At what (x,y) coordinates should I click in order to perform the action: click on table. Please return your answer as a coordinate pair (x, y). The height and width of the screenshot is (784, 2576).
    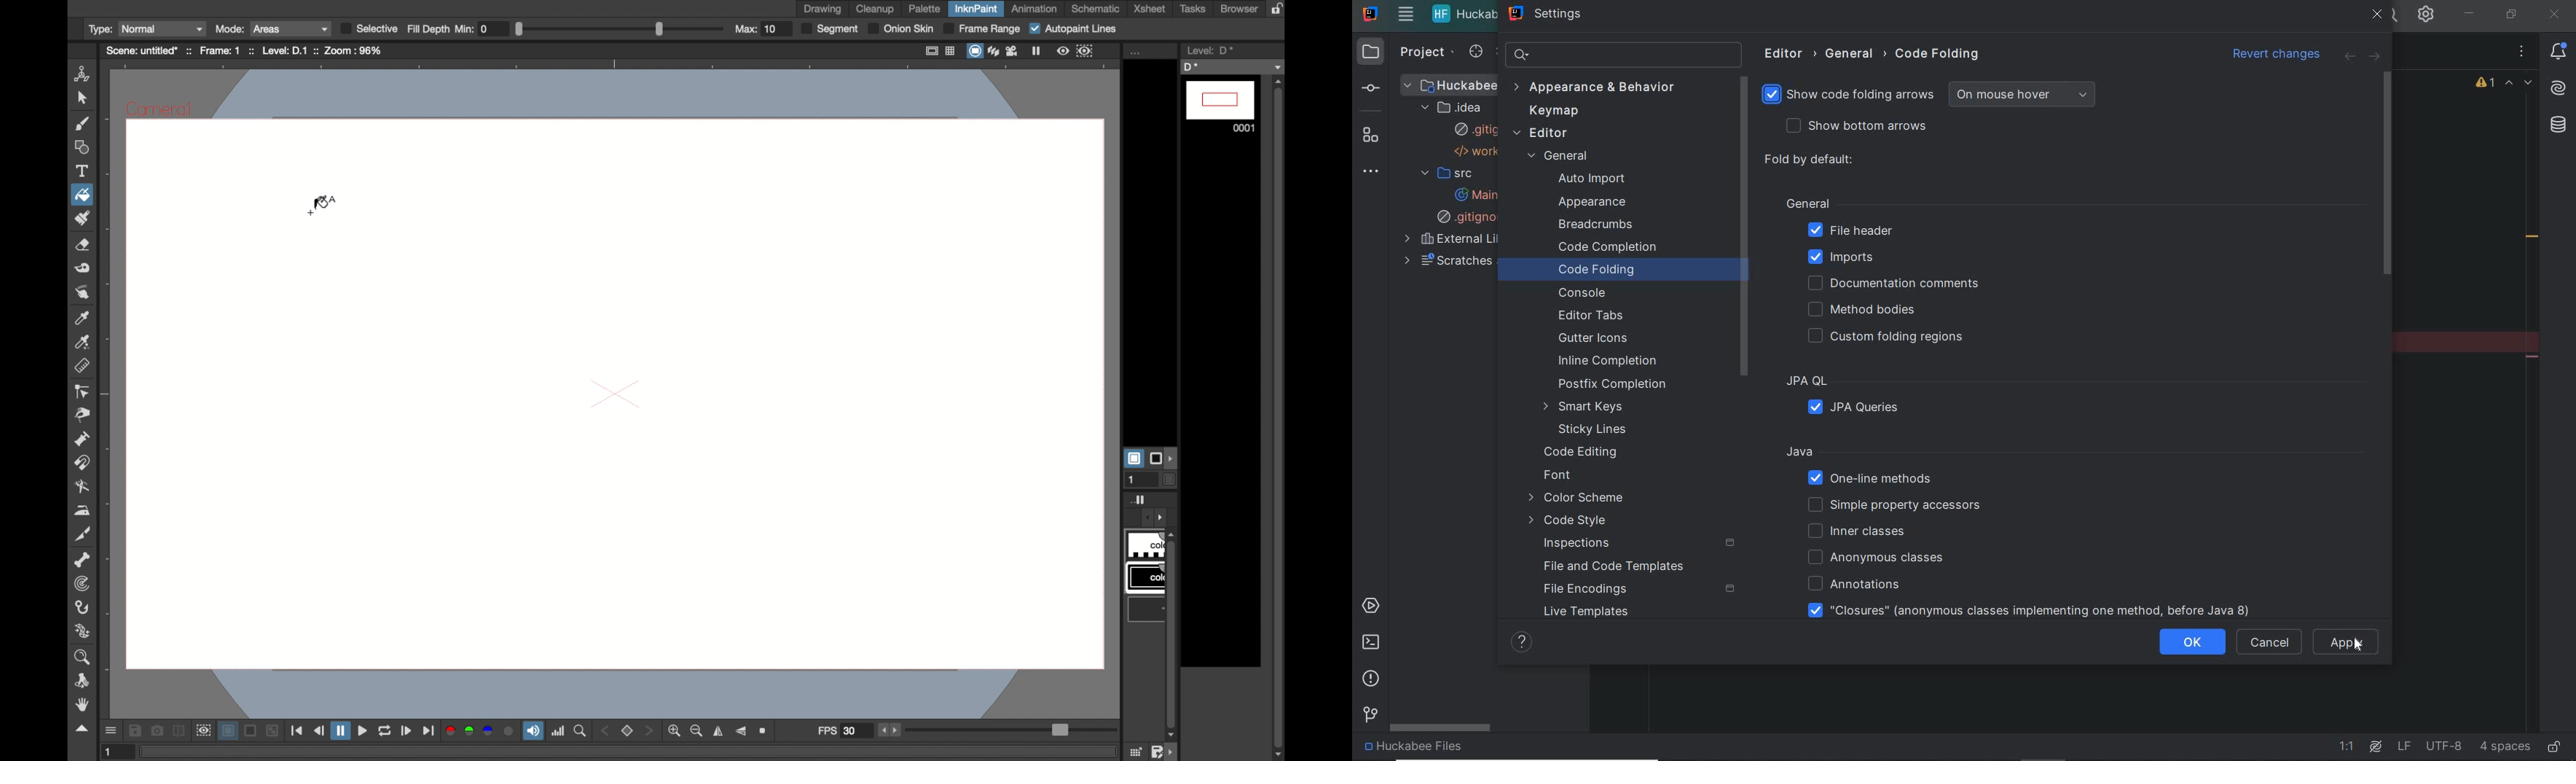
    Looking at the image, I should click on (951, 49).